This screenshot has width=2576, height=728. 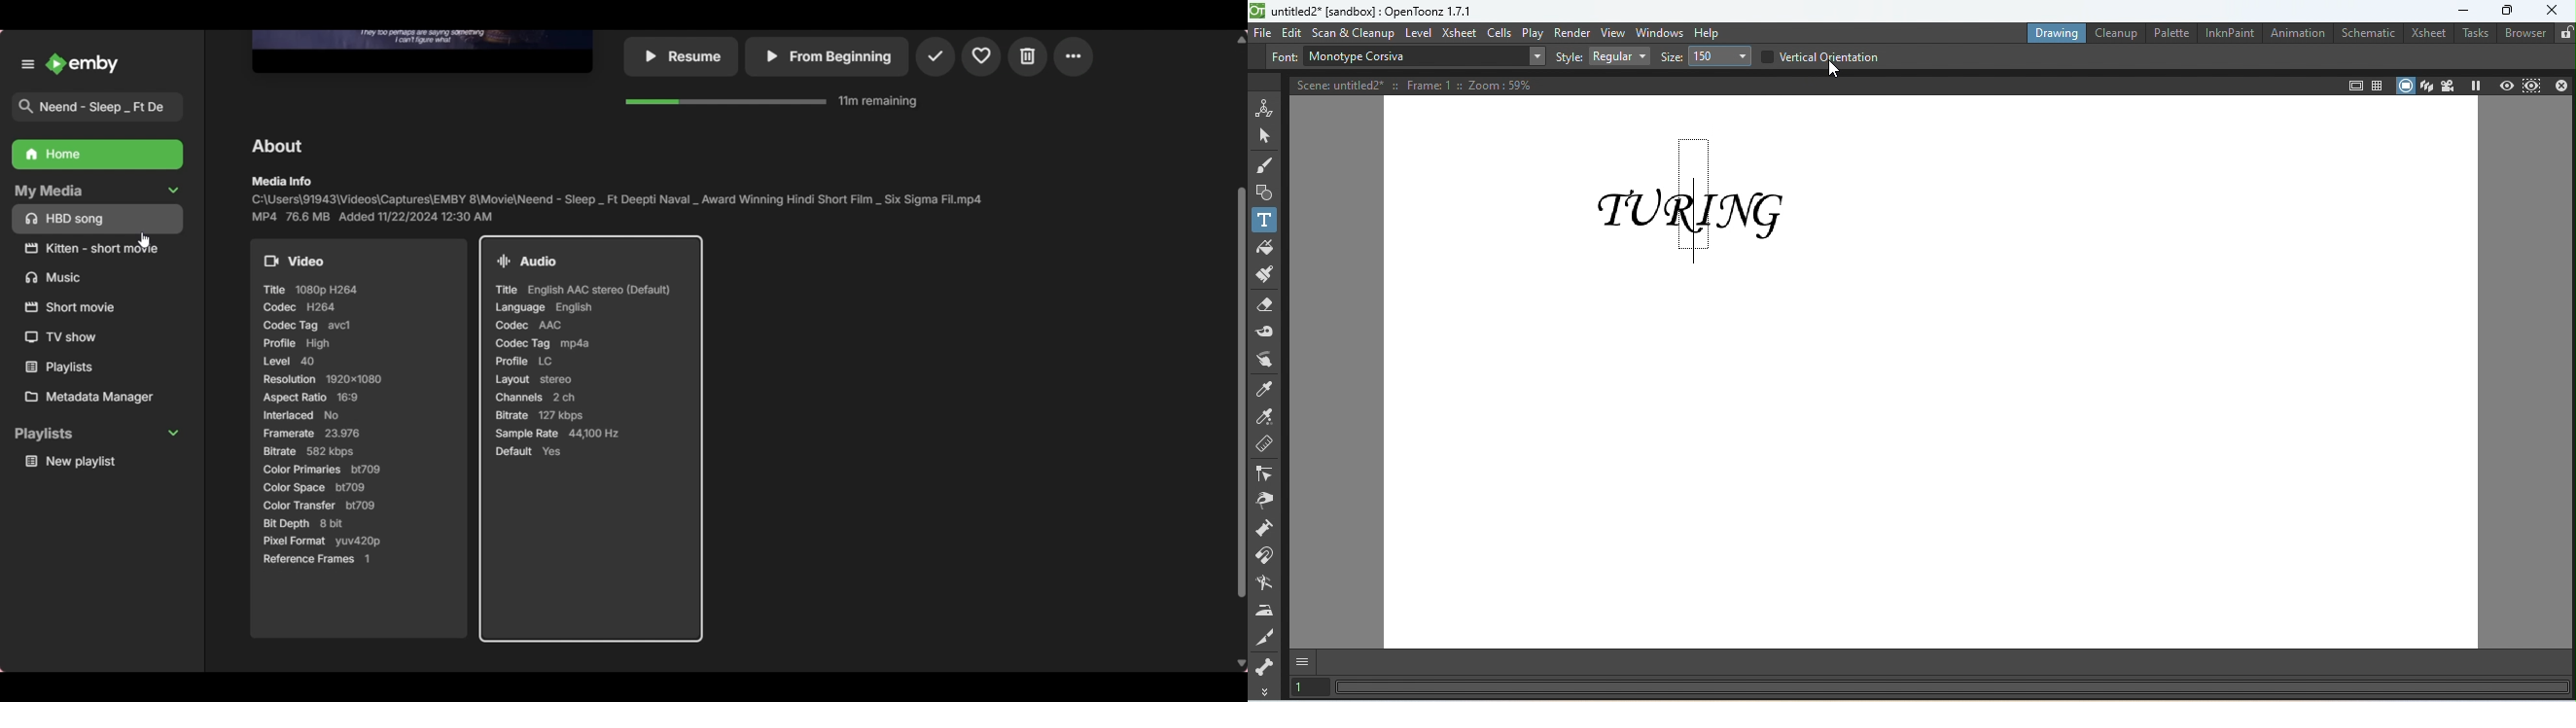 What do you see at coordinates (96, 155) in the screenshot?
I see `Home folder, current selection, highlighted` at bounding box center [96, 155].